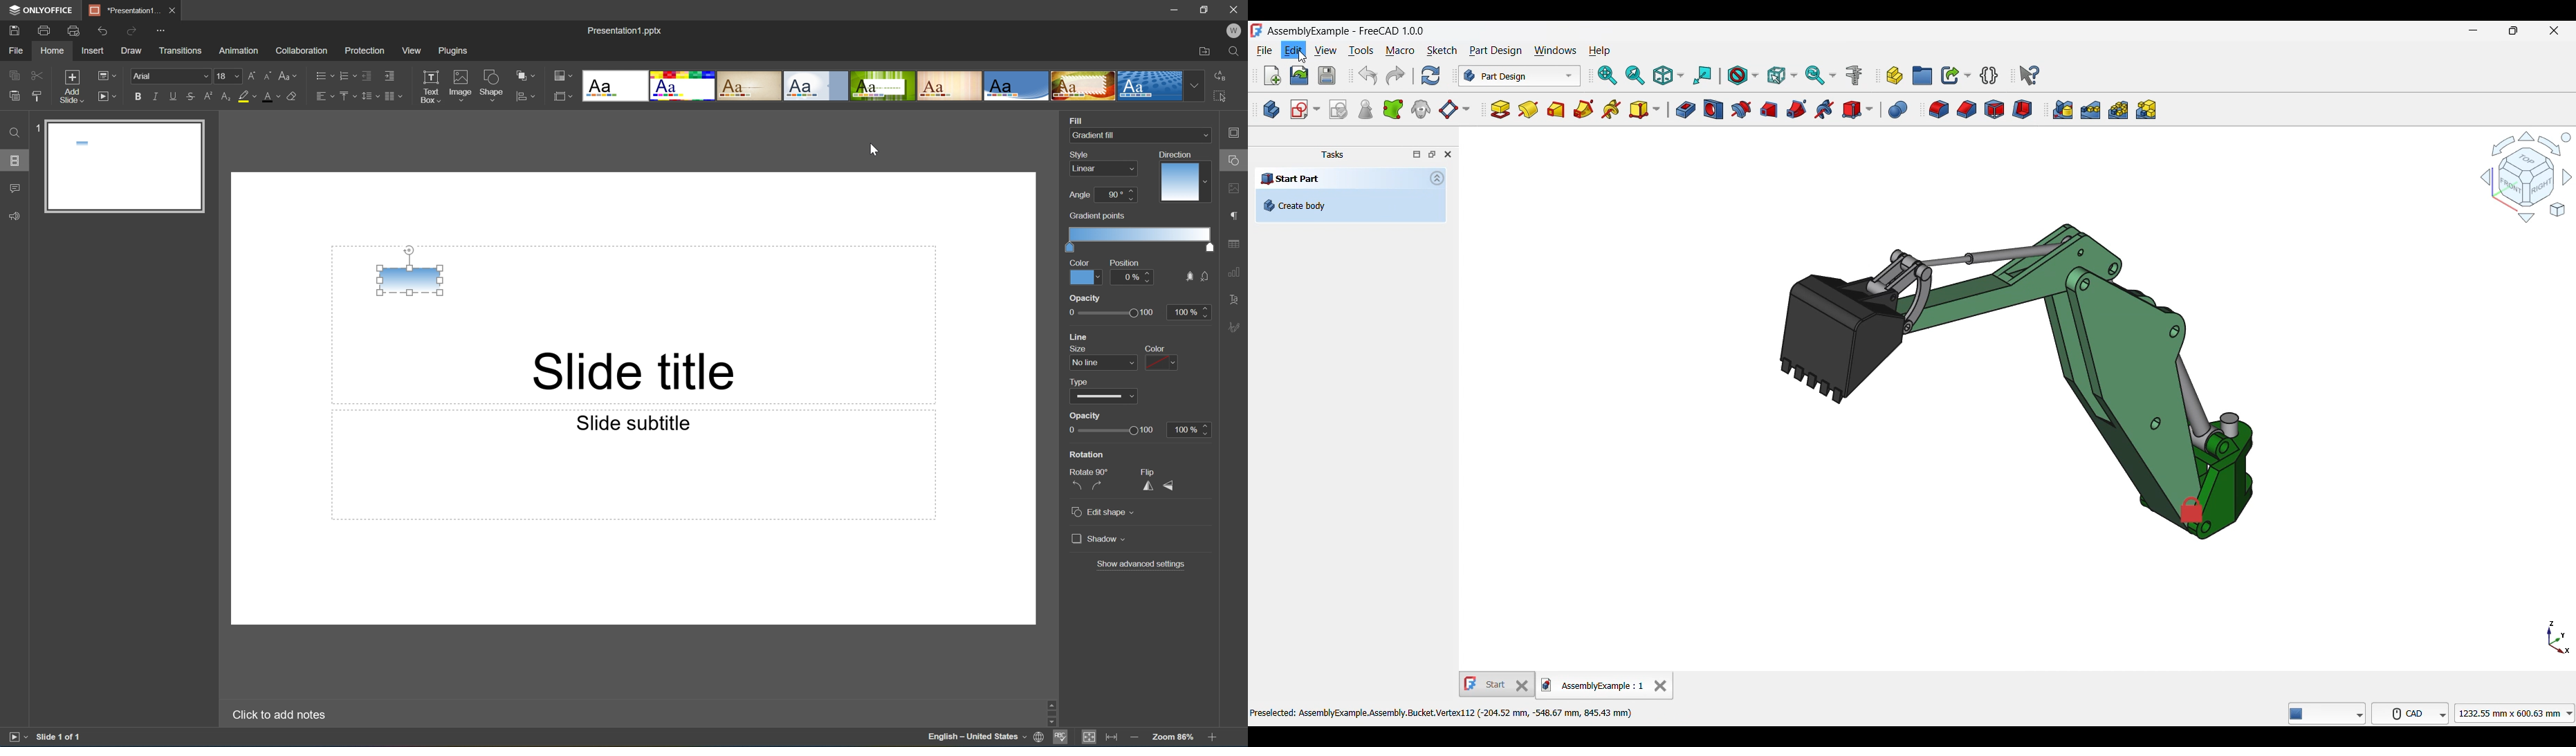  What do you see at coordinates (1174, 738) in the screenshot?
I see `Zoom 103%` at bounding box center [1174, 738].